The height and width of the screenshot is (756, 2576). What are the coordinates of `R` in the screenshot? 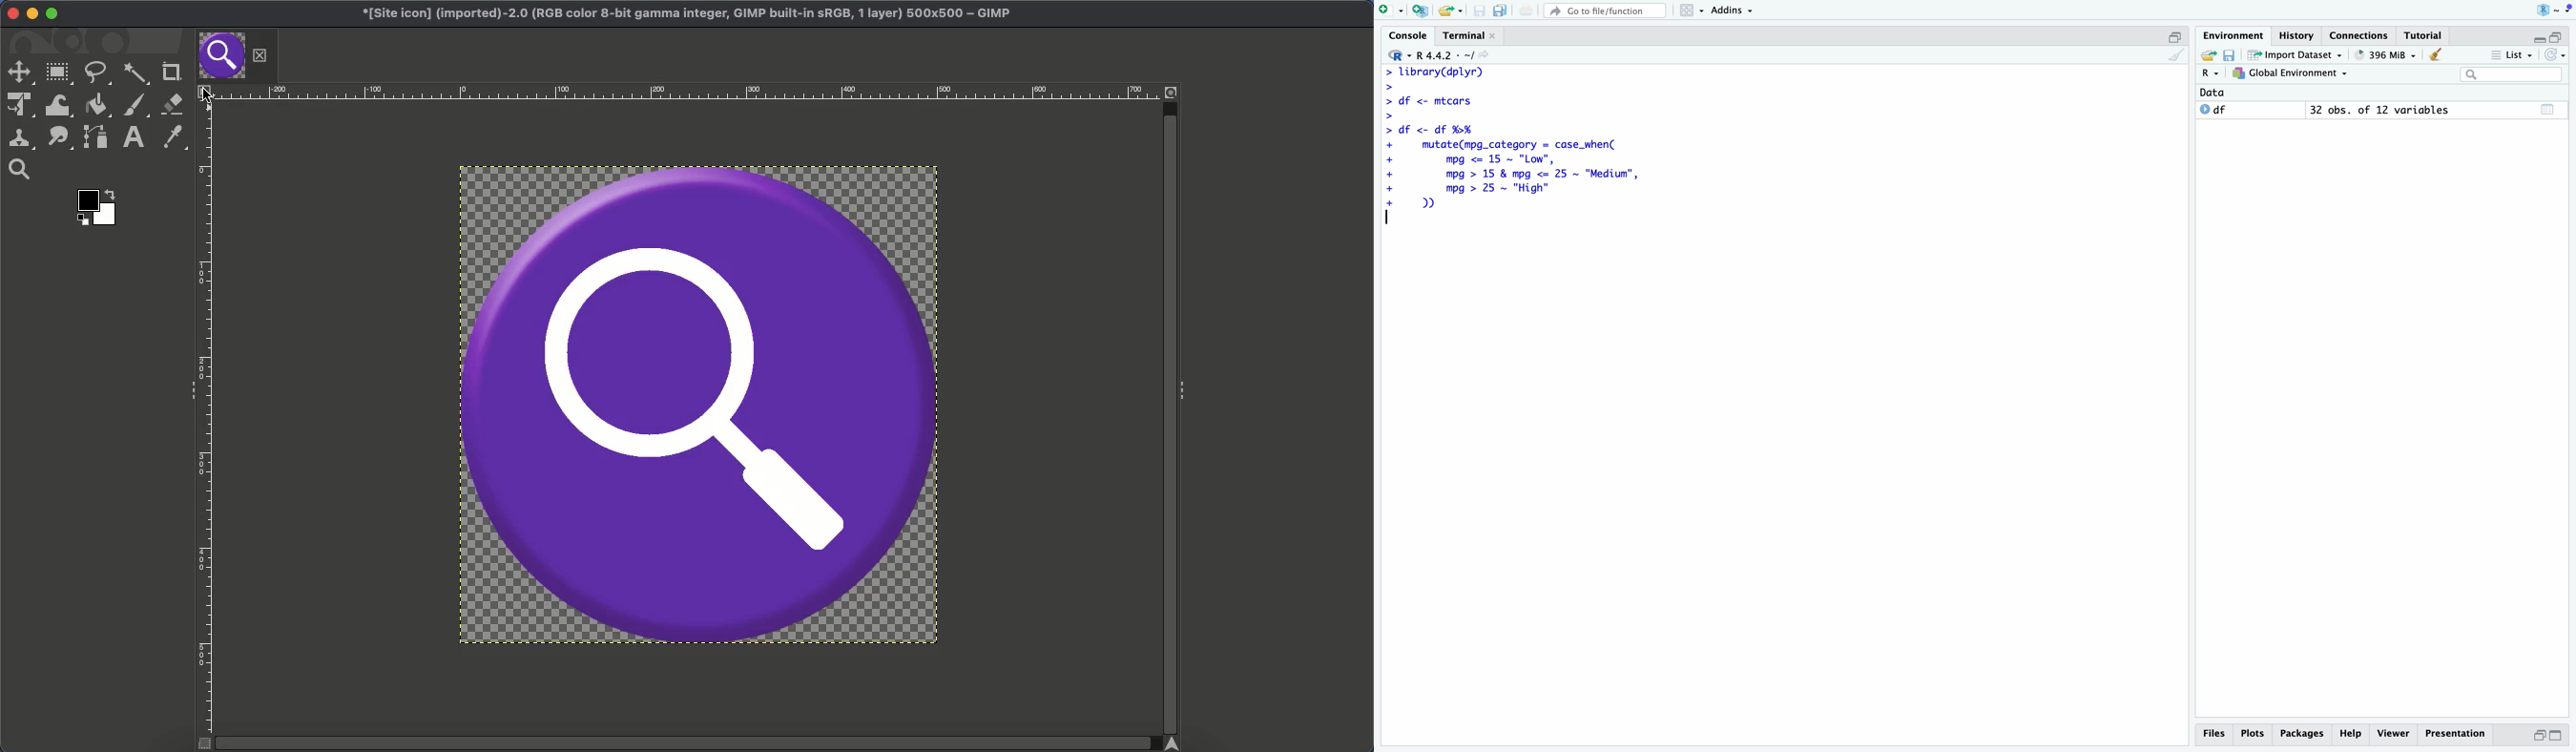 It's located at (1399, 55).